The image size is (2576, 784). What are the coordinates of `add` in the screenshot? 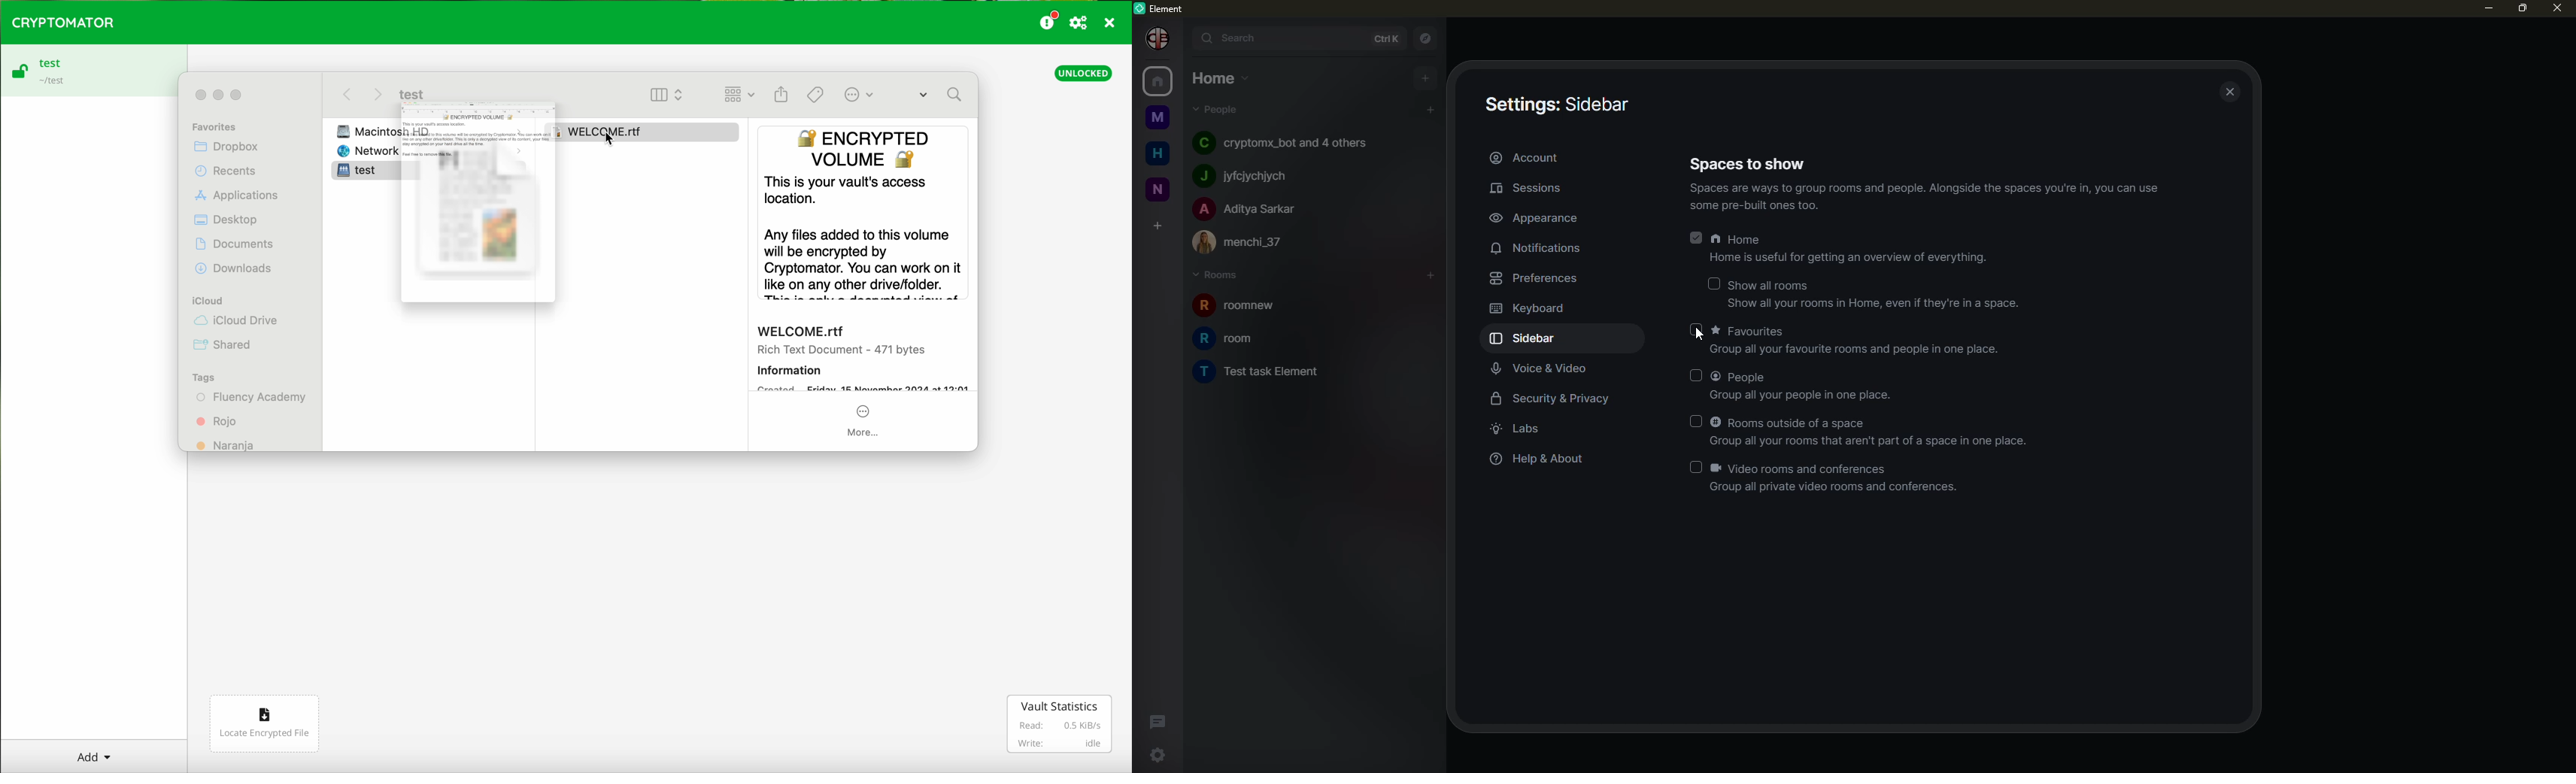 It's located at (1425, 271).